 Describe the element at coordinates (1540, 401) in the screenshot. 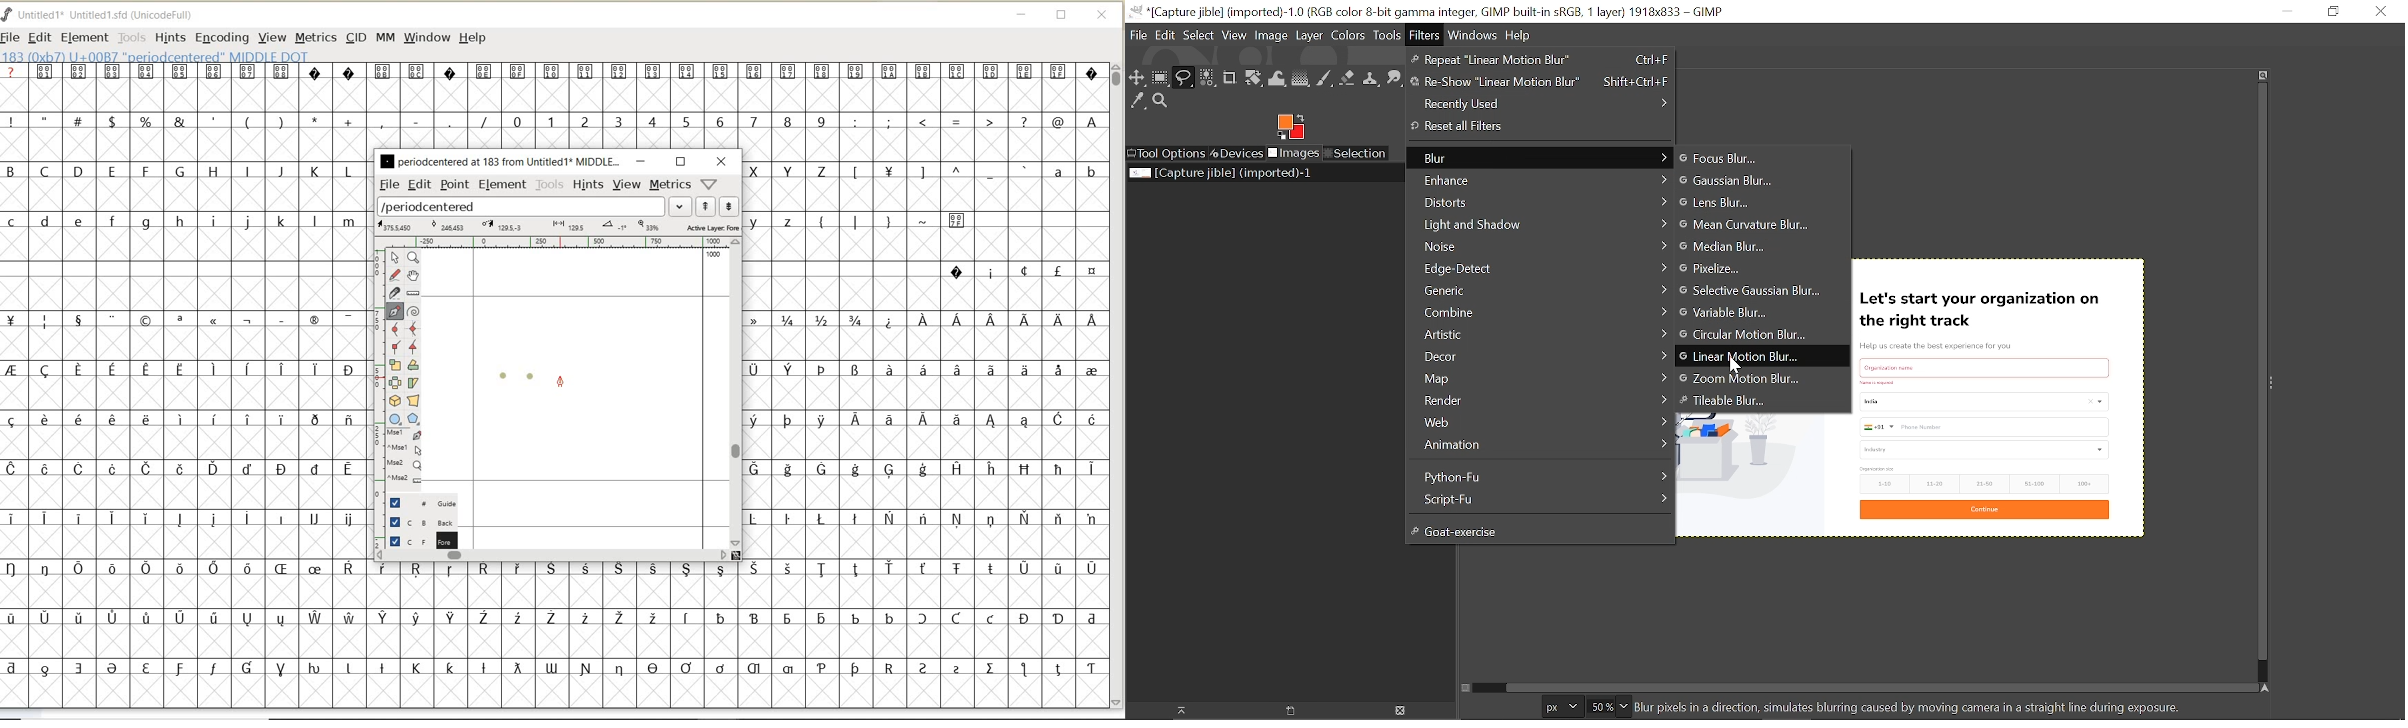

I see `Render` at that location.